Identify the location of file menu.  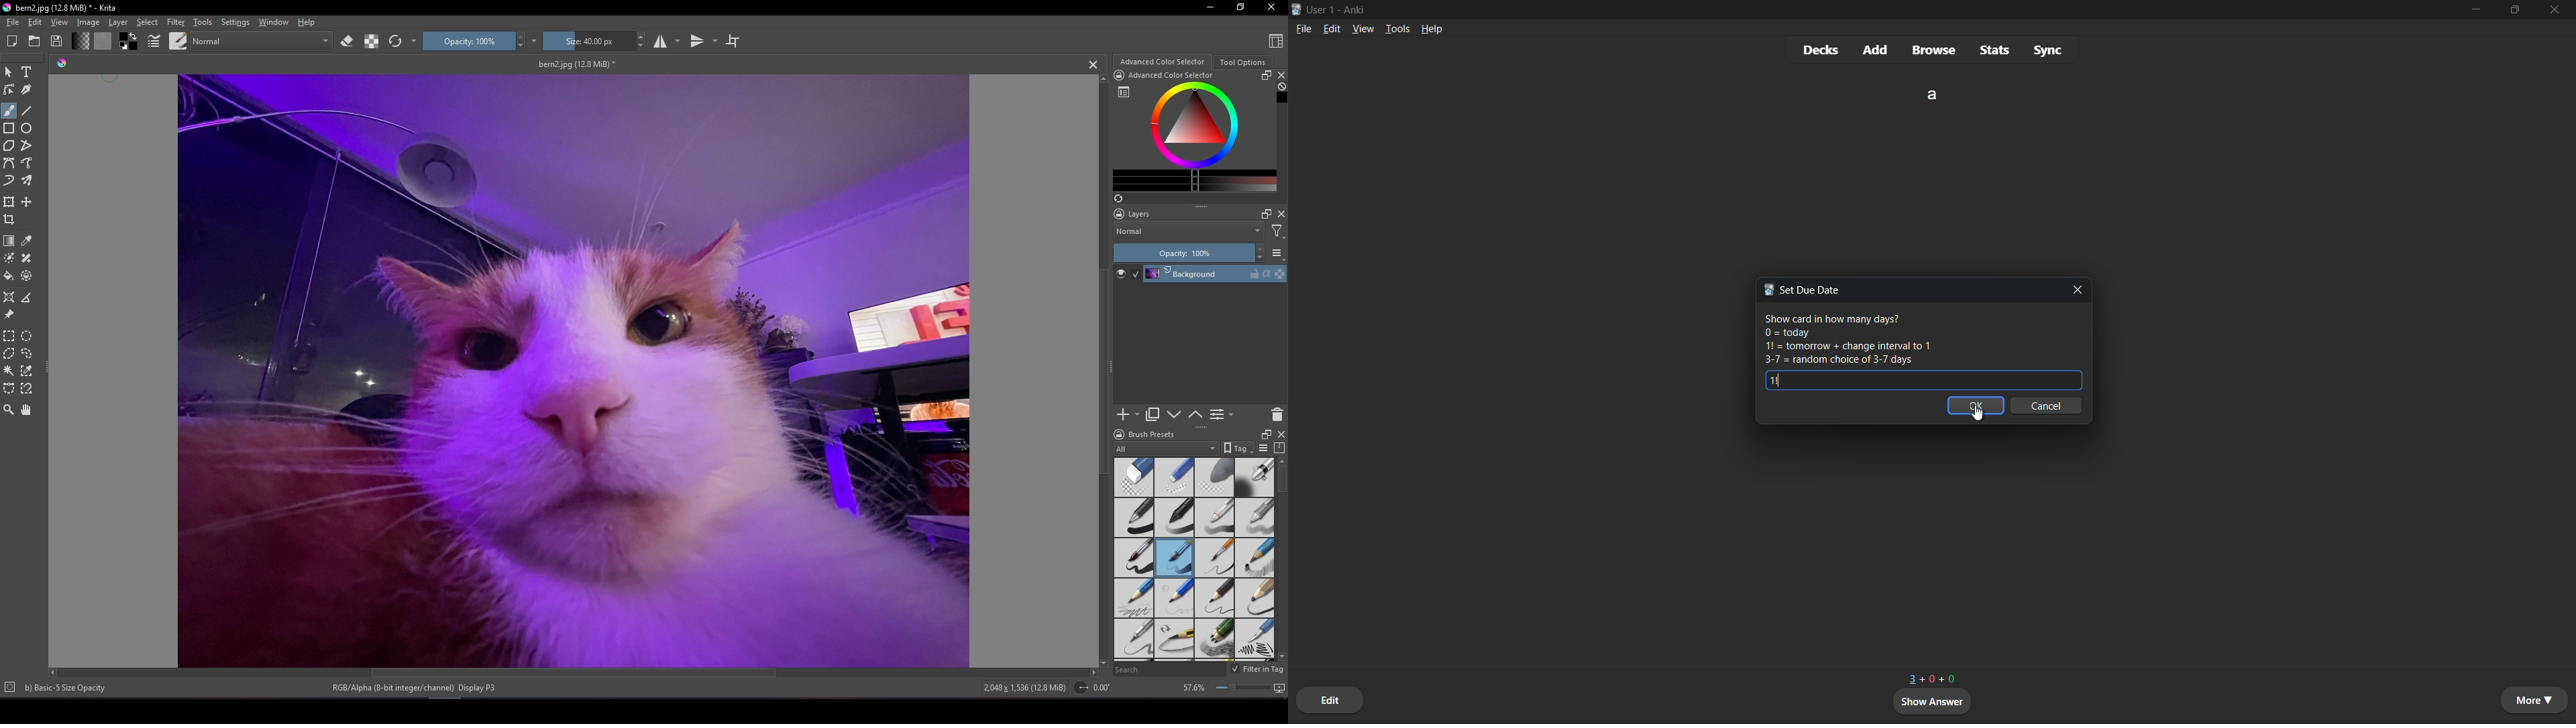
(1303, 29).